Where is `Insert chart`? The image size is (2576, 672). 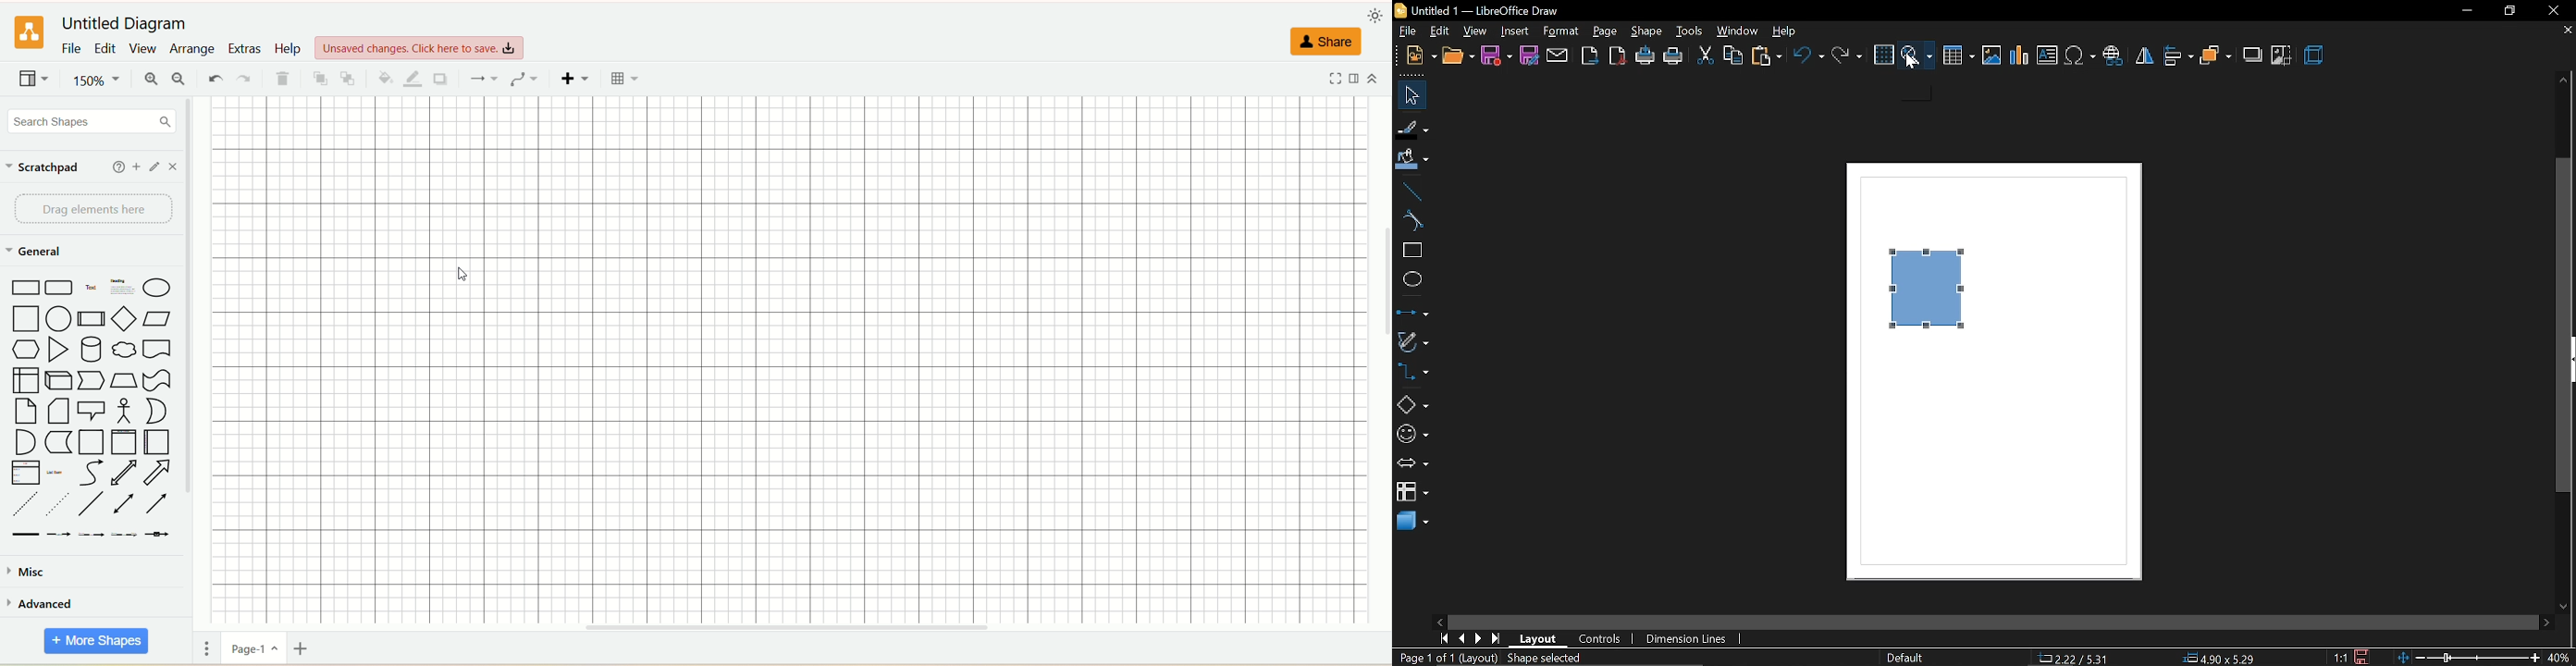 Insert chart is located at coordinates (2019, 56).